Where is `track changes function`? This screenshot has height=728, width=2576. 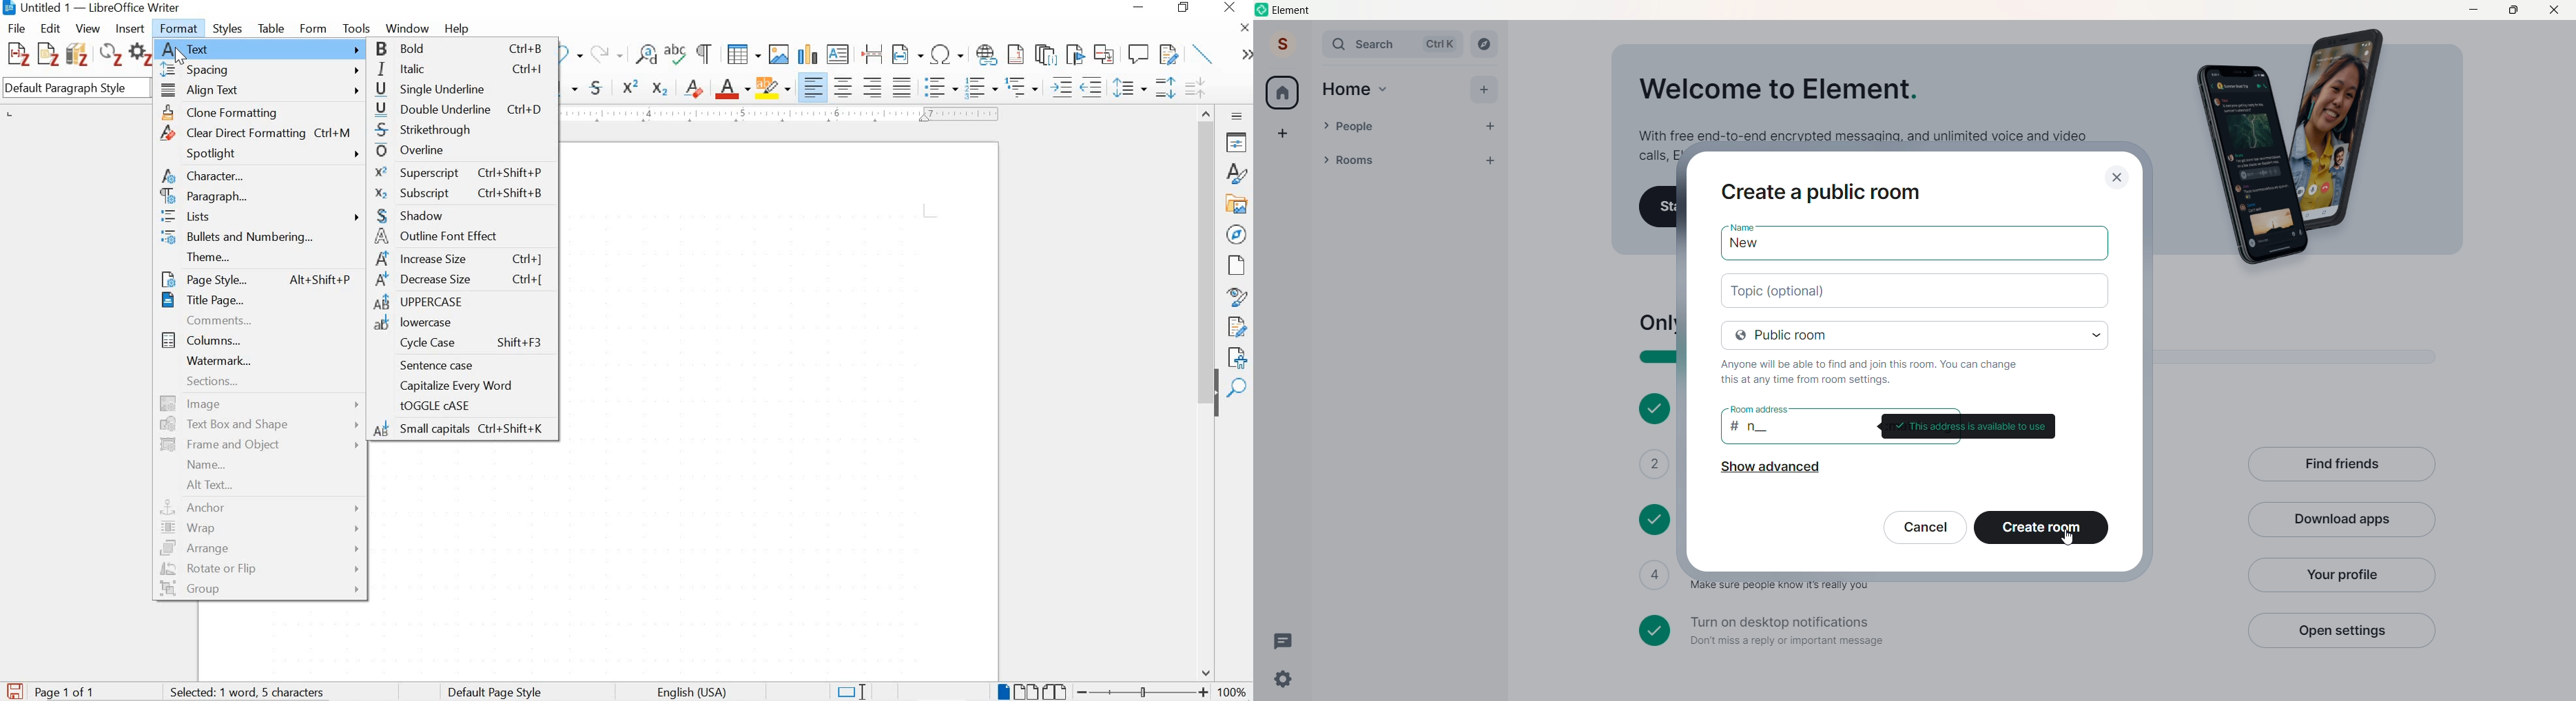 track changes function is located at coordinates (1167, 53).